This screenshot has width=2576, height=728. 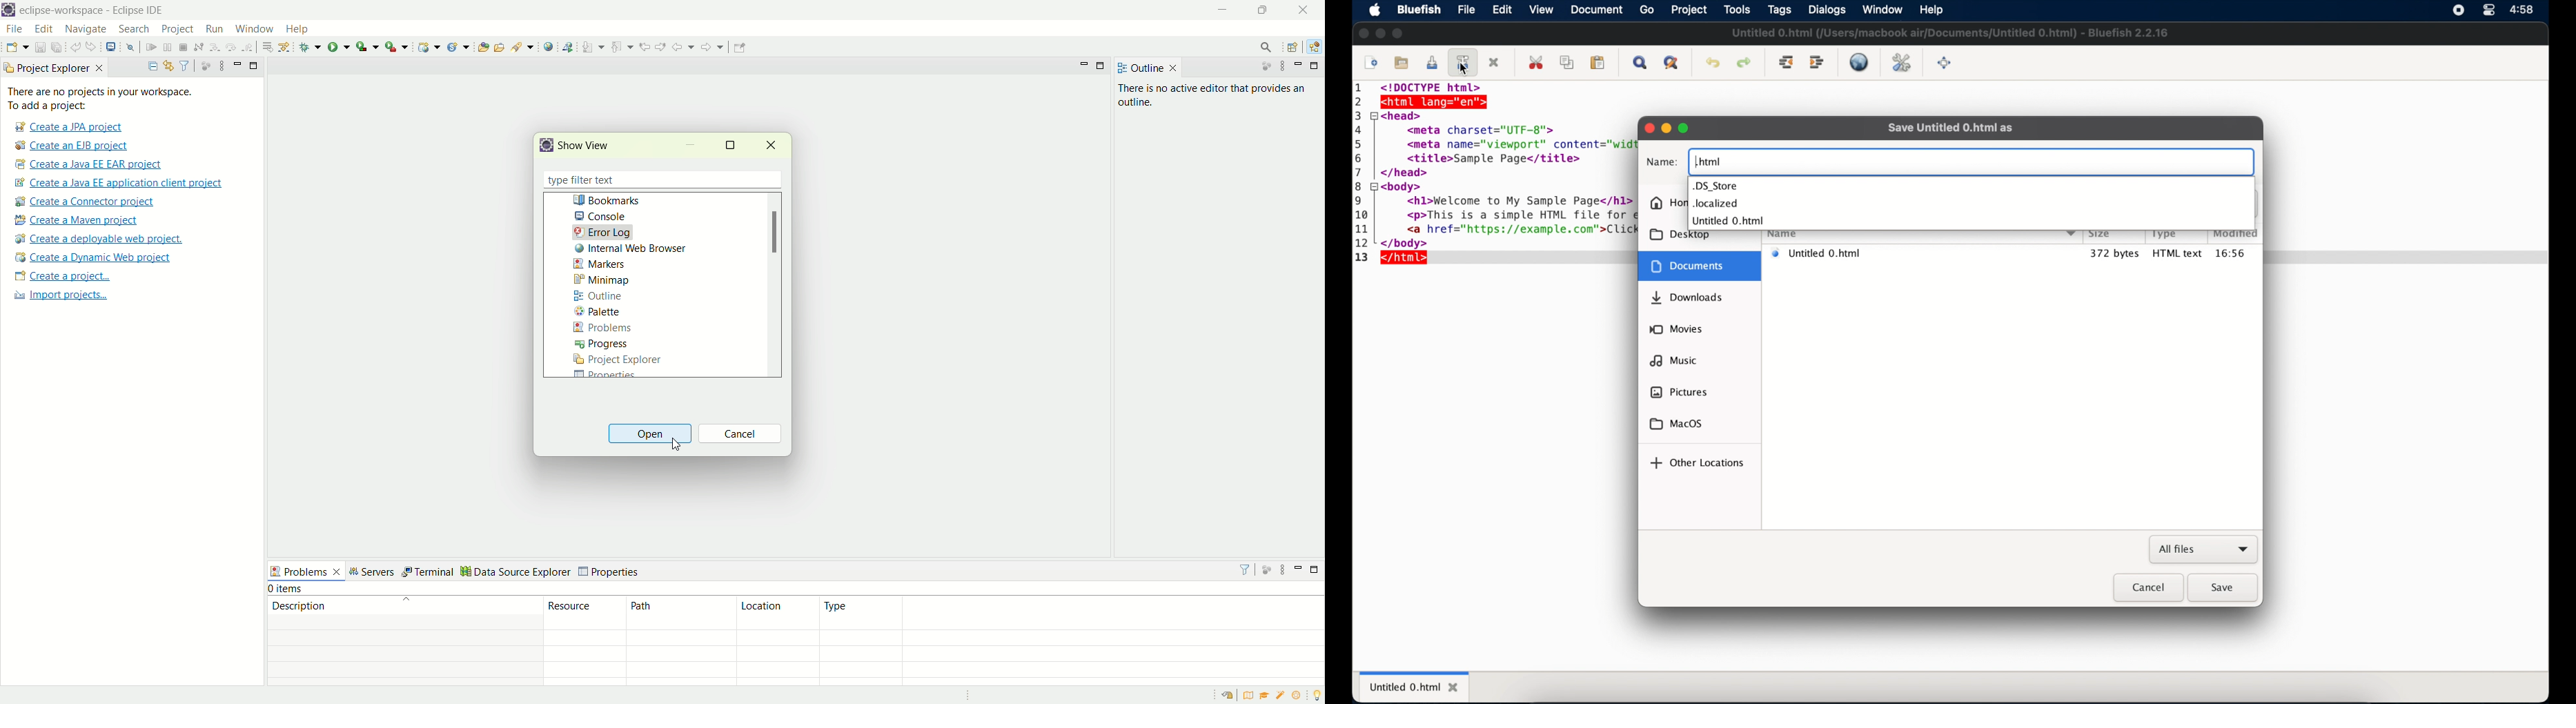 I want to click on 4, so click(x=1359, y=129).